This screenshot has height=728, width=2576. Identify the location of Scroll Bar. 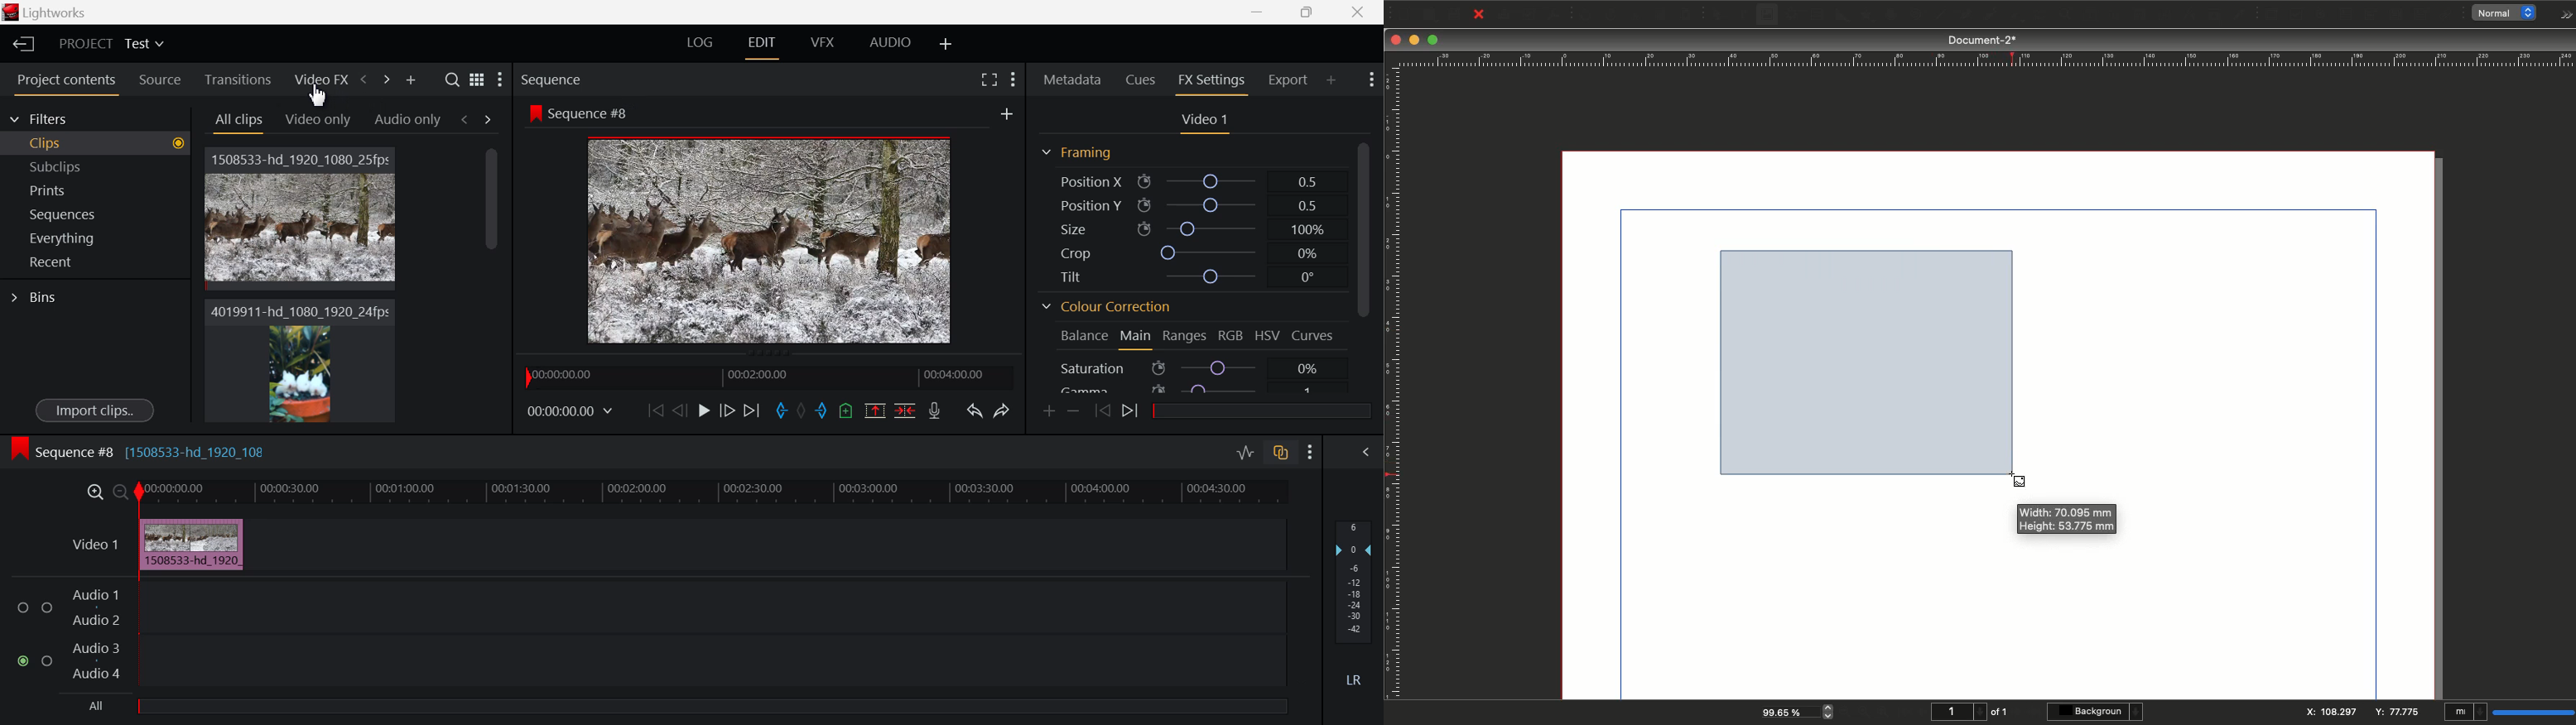
(495, 284).